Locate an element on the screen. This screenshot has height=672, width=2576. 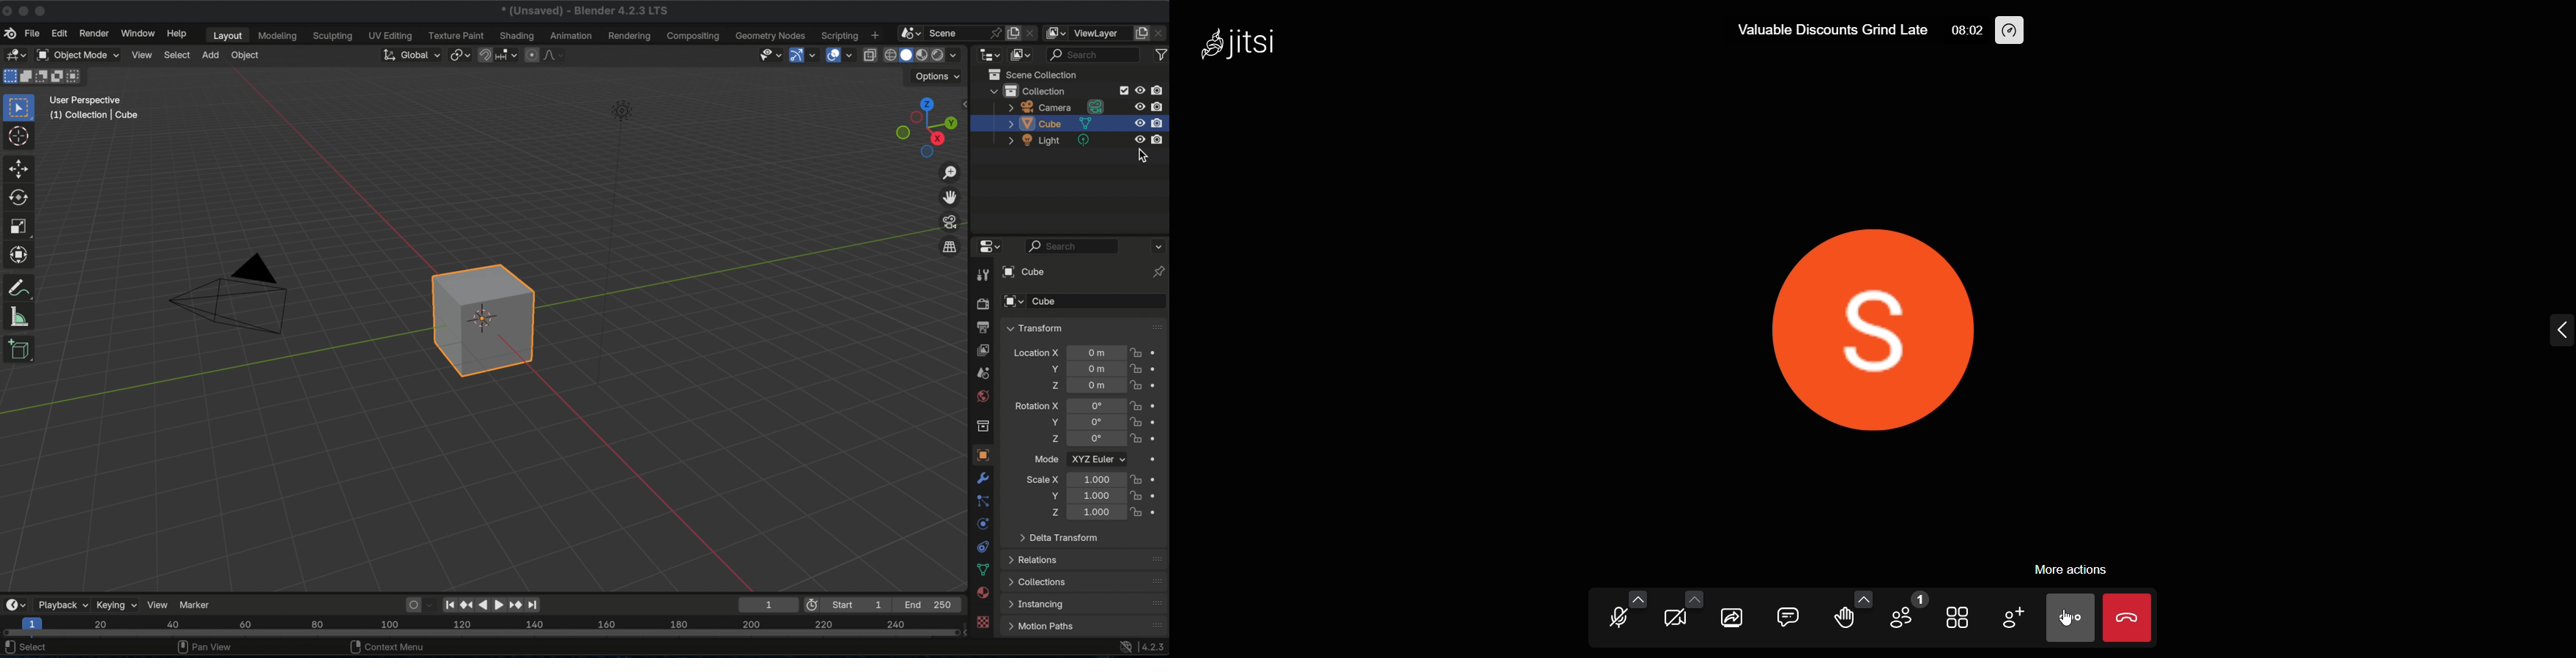
animate property is located at coordinates (1159, 403).